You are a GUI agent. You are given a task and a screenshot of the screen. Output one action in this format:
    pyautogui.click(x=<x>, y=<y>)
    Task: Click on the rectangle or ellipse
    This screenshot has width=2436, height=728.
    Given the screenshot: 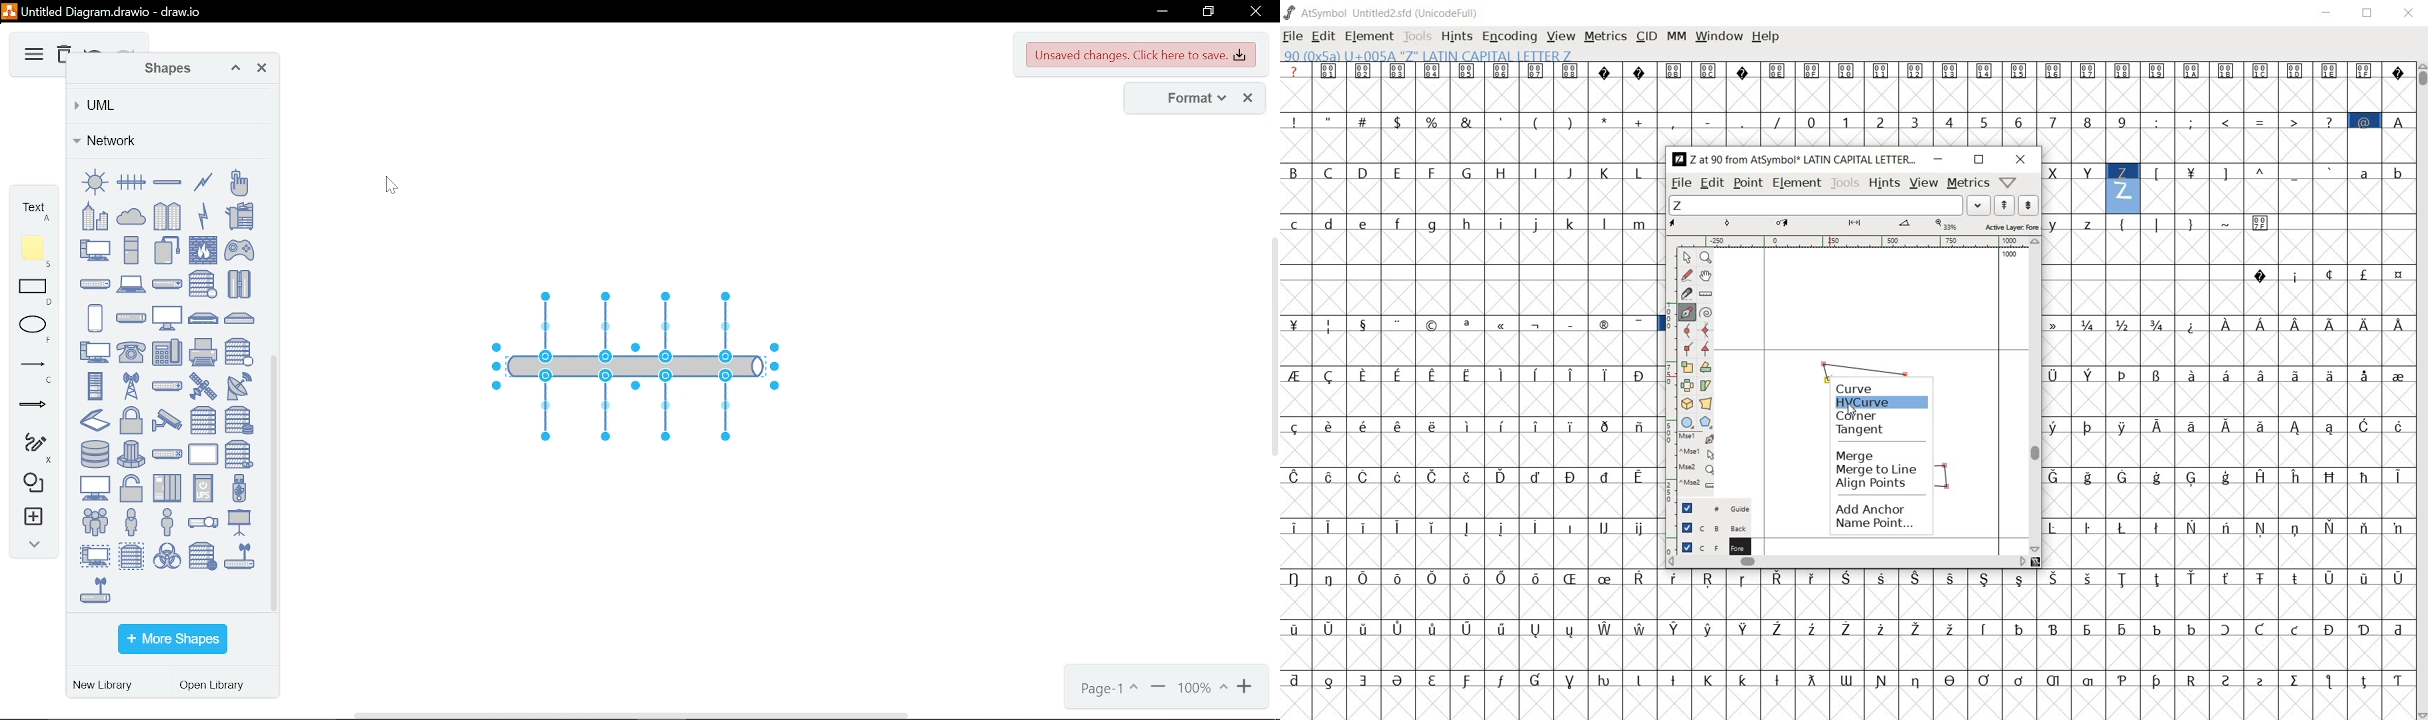 What is the action you would take?
    pyautogui.click(x=1687, y=422)
    